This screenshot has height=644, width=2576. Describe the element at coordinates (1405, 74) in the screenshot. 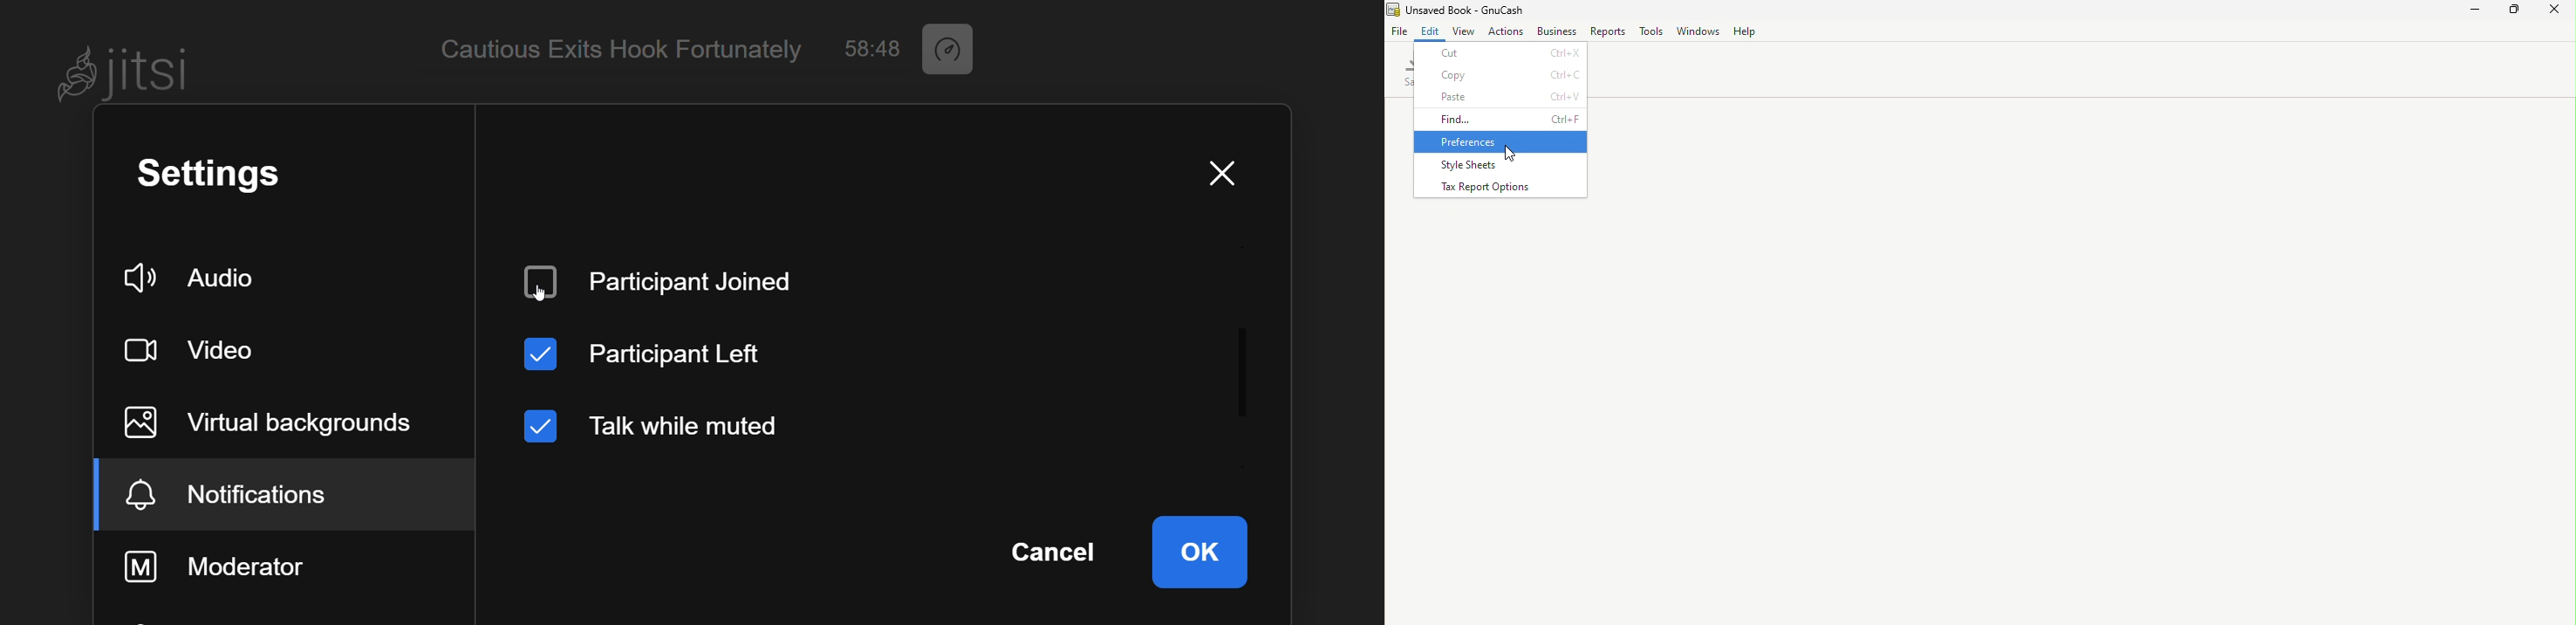

I see `Save` at that location.